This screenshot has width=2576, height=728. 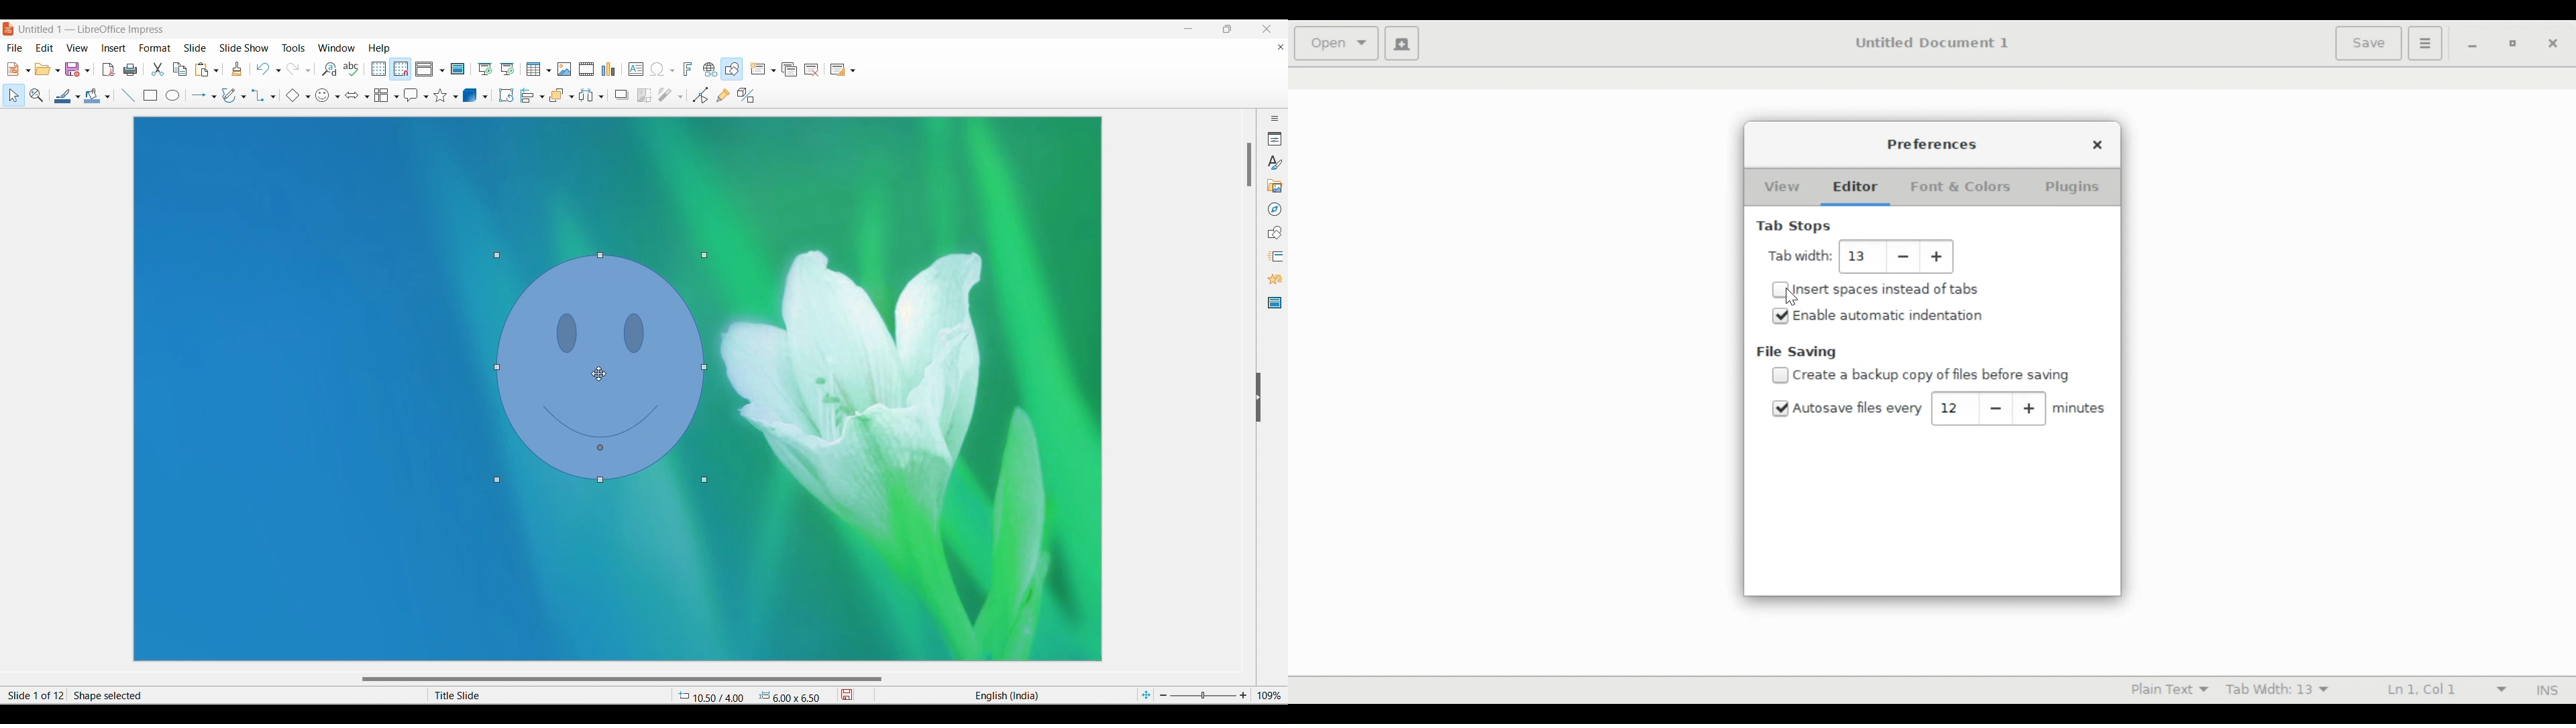 I want to click on Insert chart, so click(x=608, y=69).